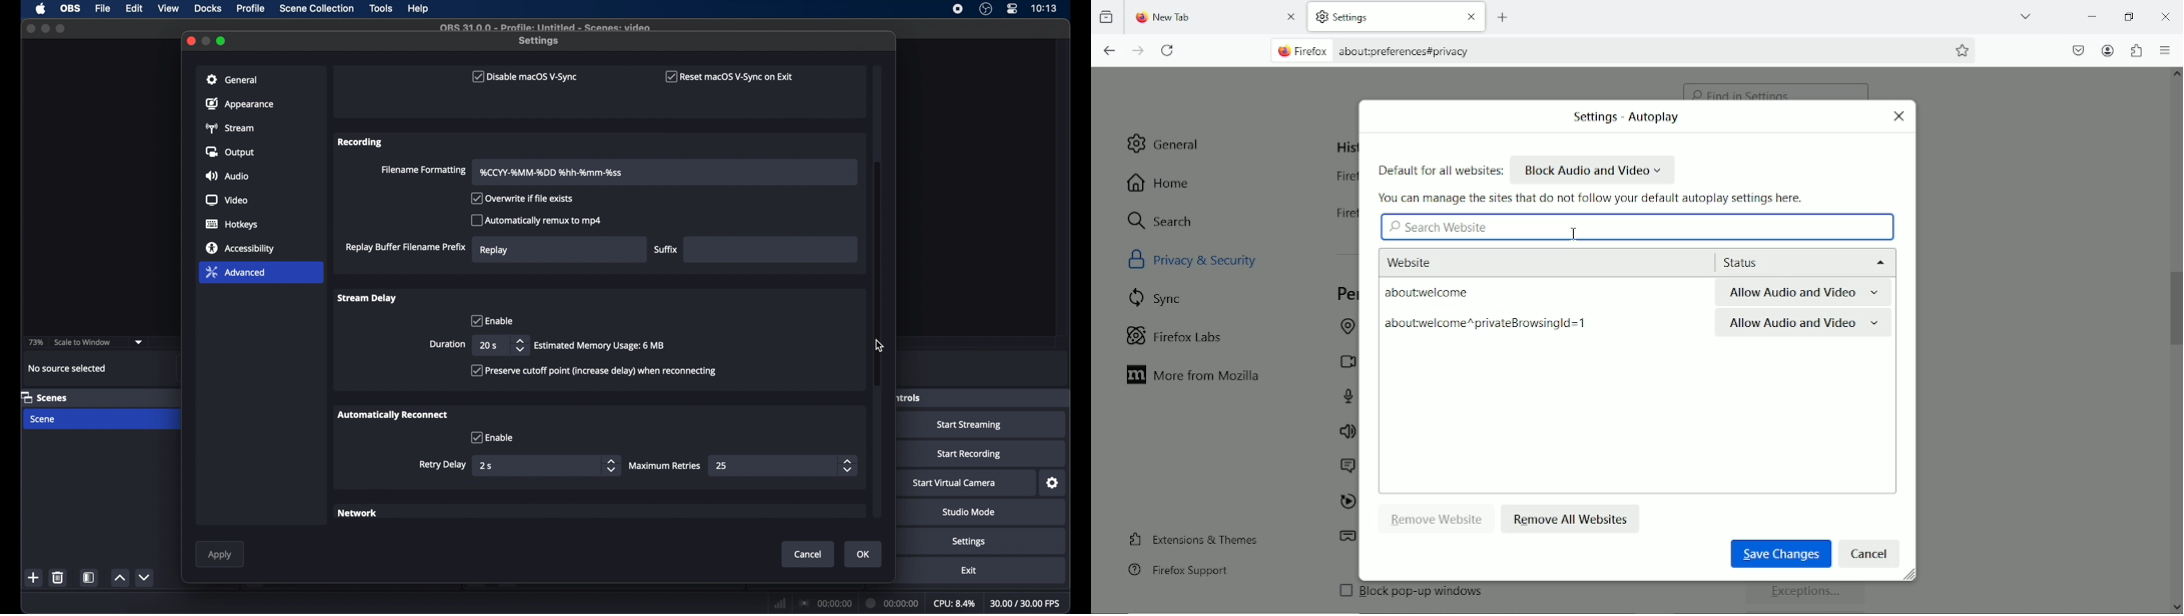  I want to click on hotkeys, so click(233, 225).